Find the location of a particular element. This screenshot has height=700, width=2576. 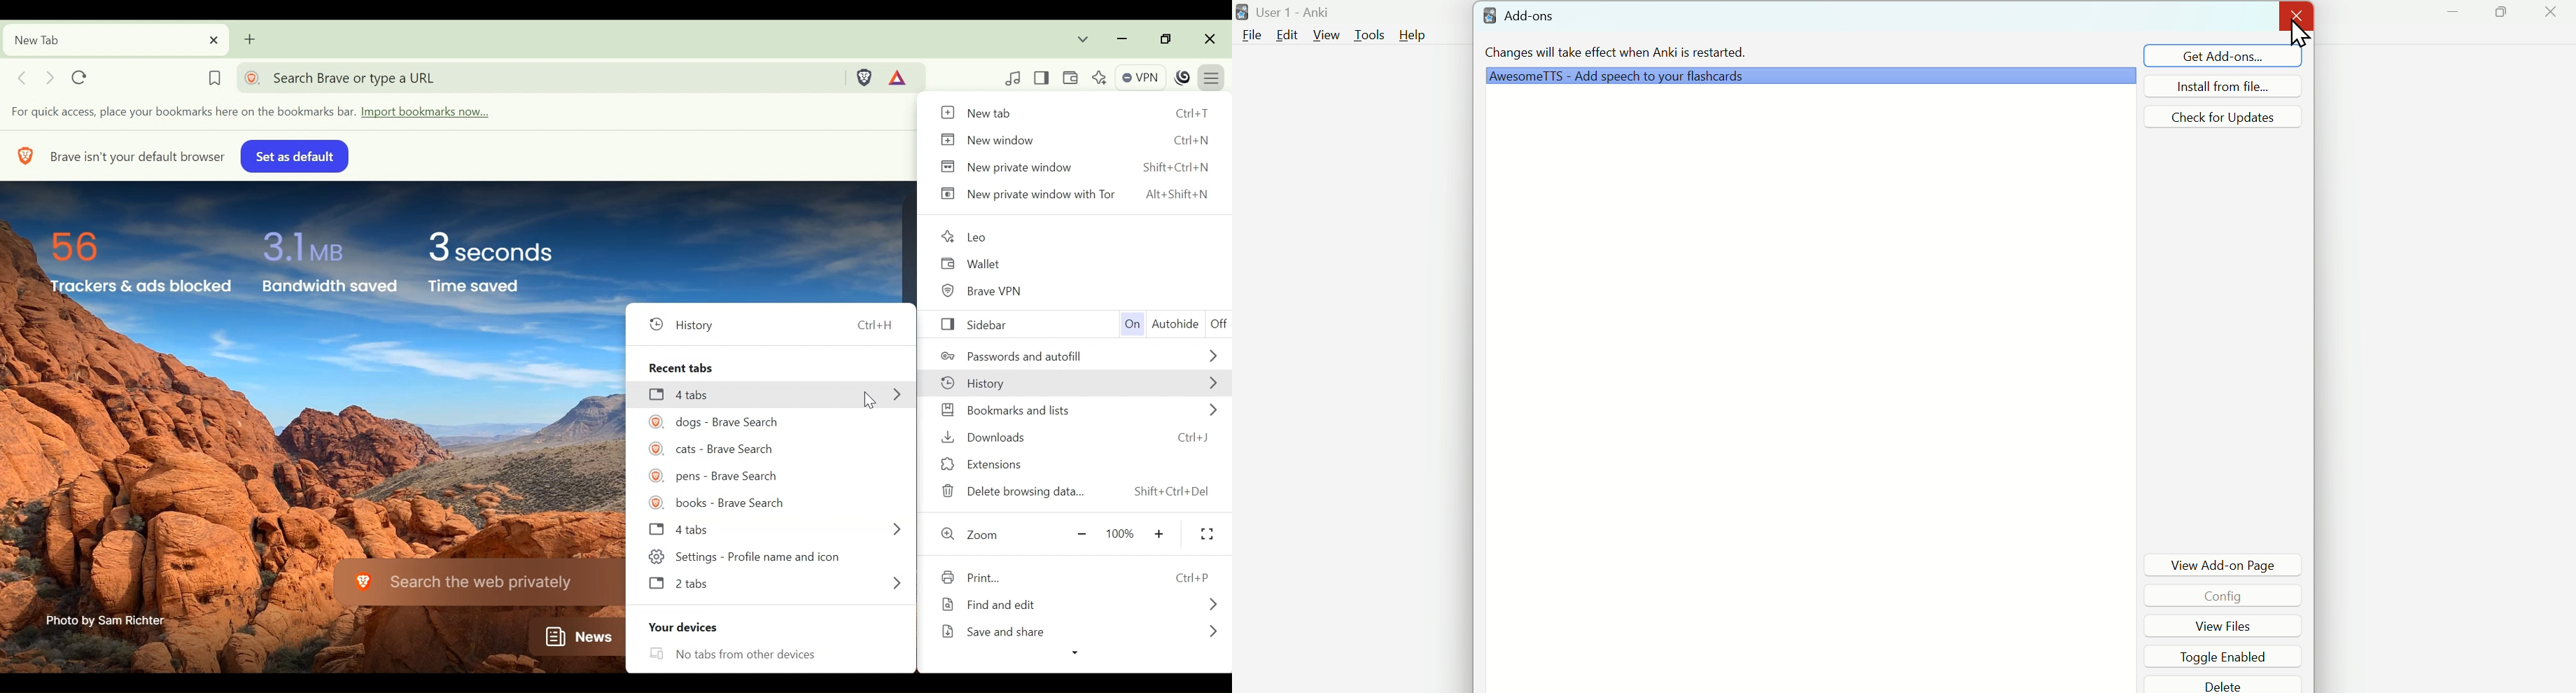

Zoom out is located at coordinates (1081, 536).